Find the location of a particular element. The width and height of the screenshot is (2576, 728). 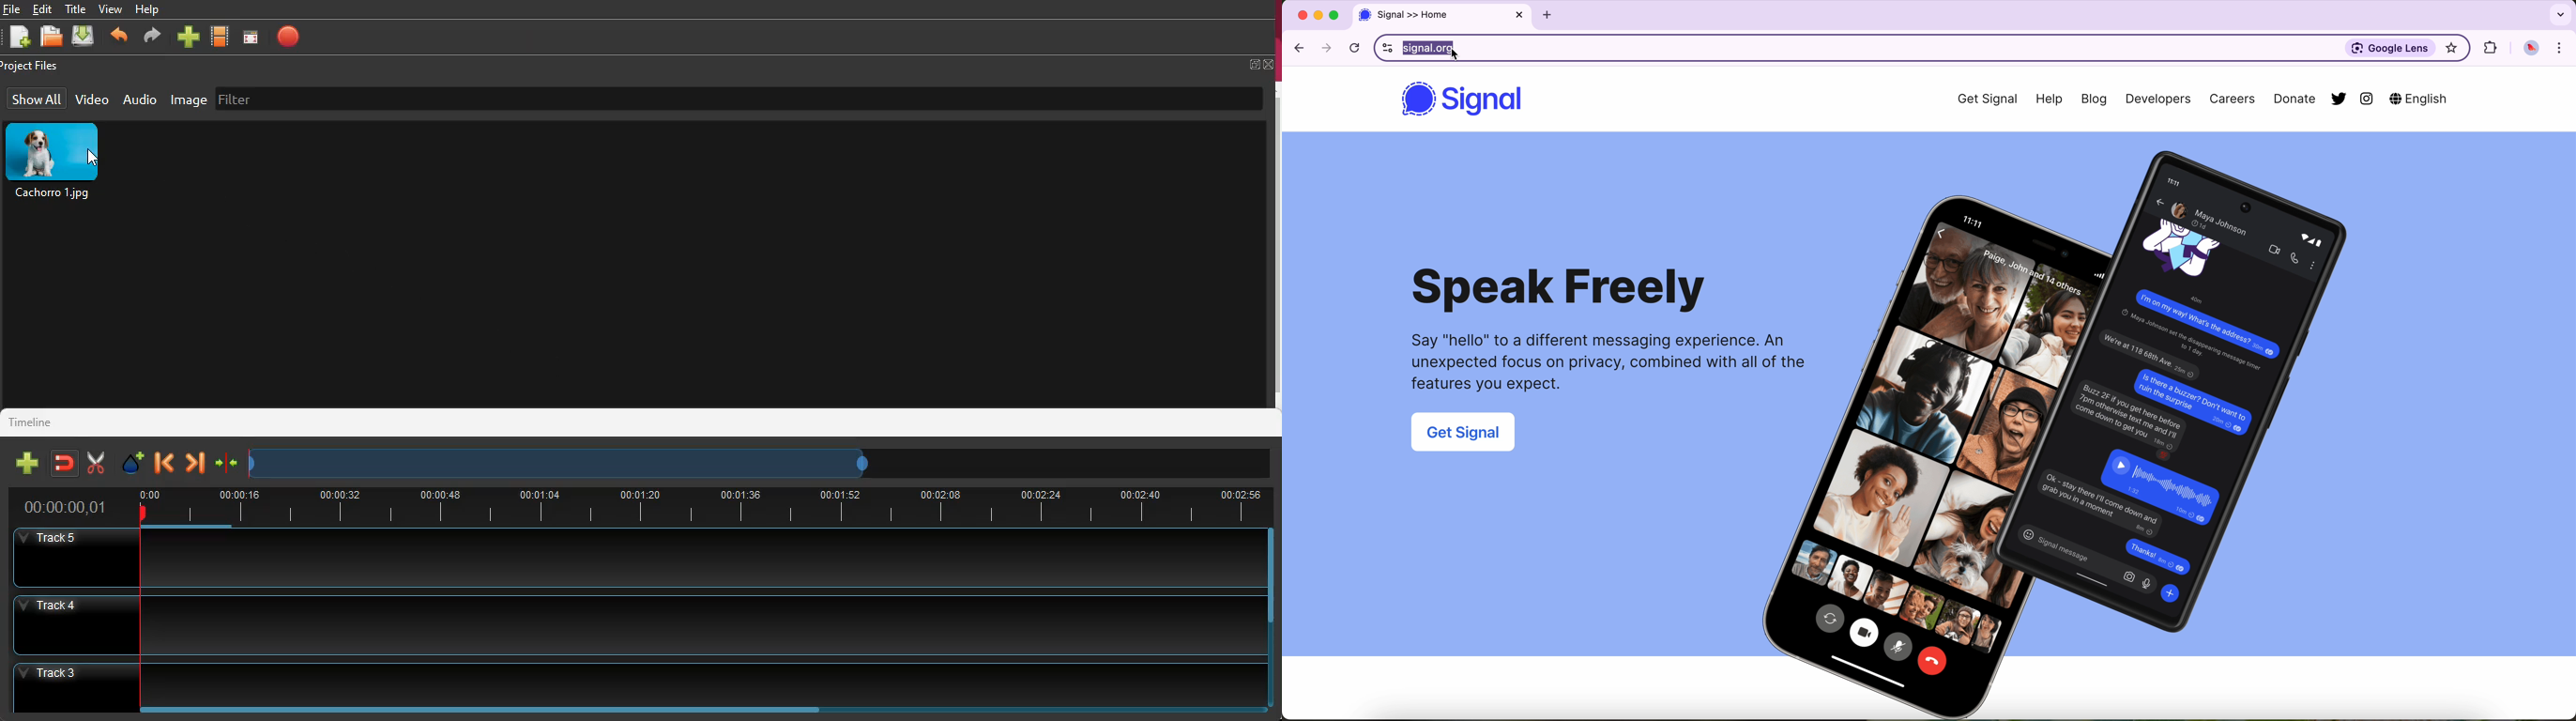

phone image is located at coordinates (2092, 431).